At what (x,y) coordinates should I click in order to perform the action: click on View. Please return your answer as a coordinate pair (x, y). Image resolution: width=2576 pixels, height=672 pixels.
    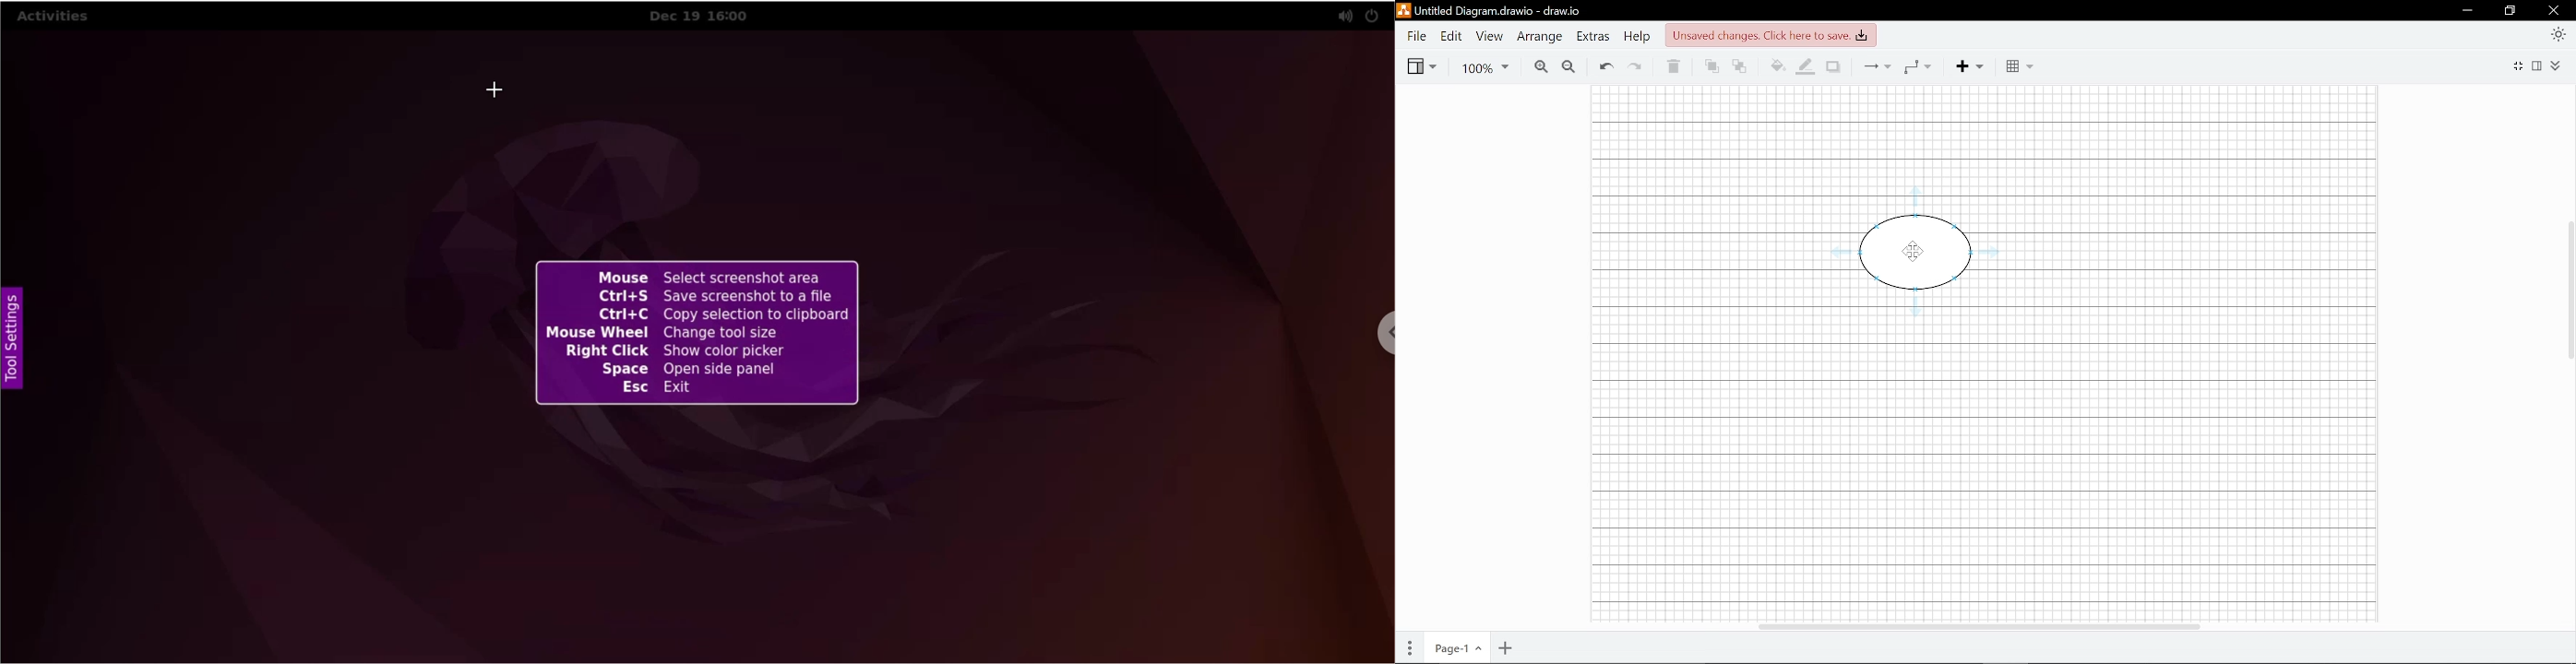
    Looking at the image, I should click on (1489, 37).